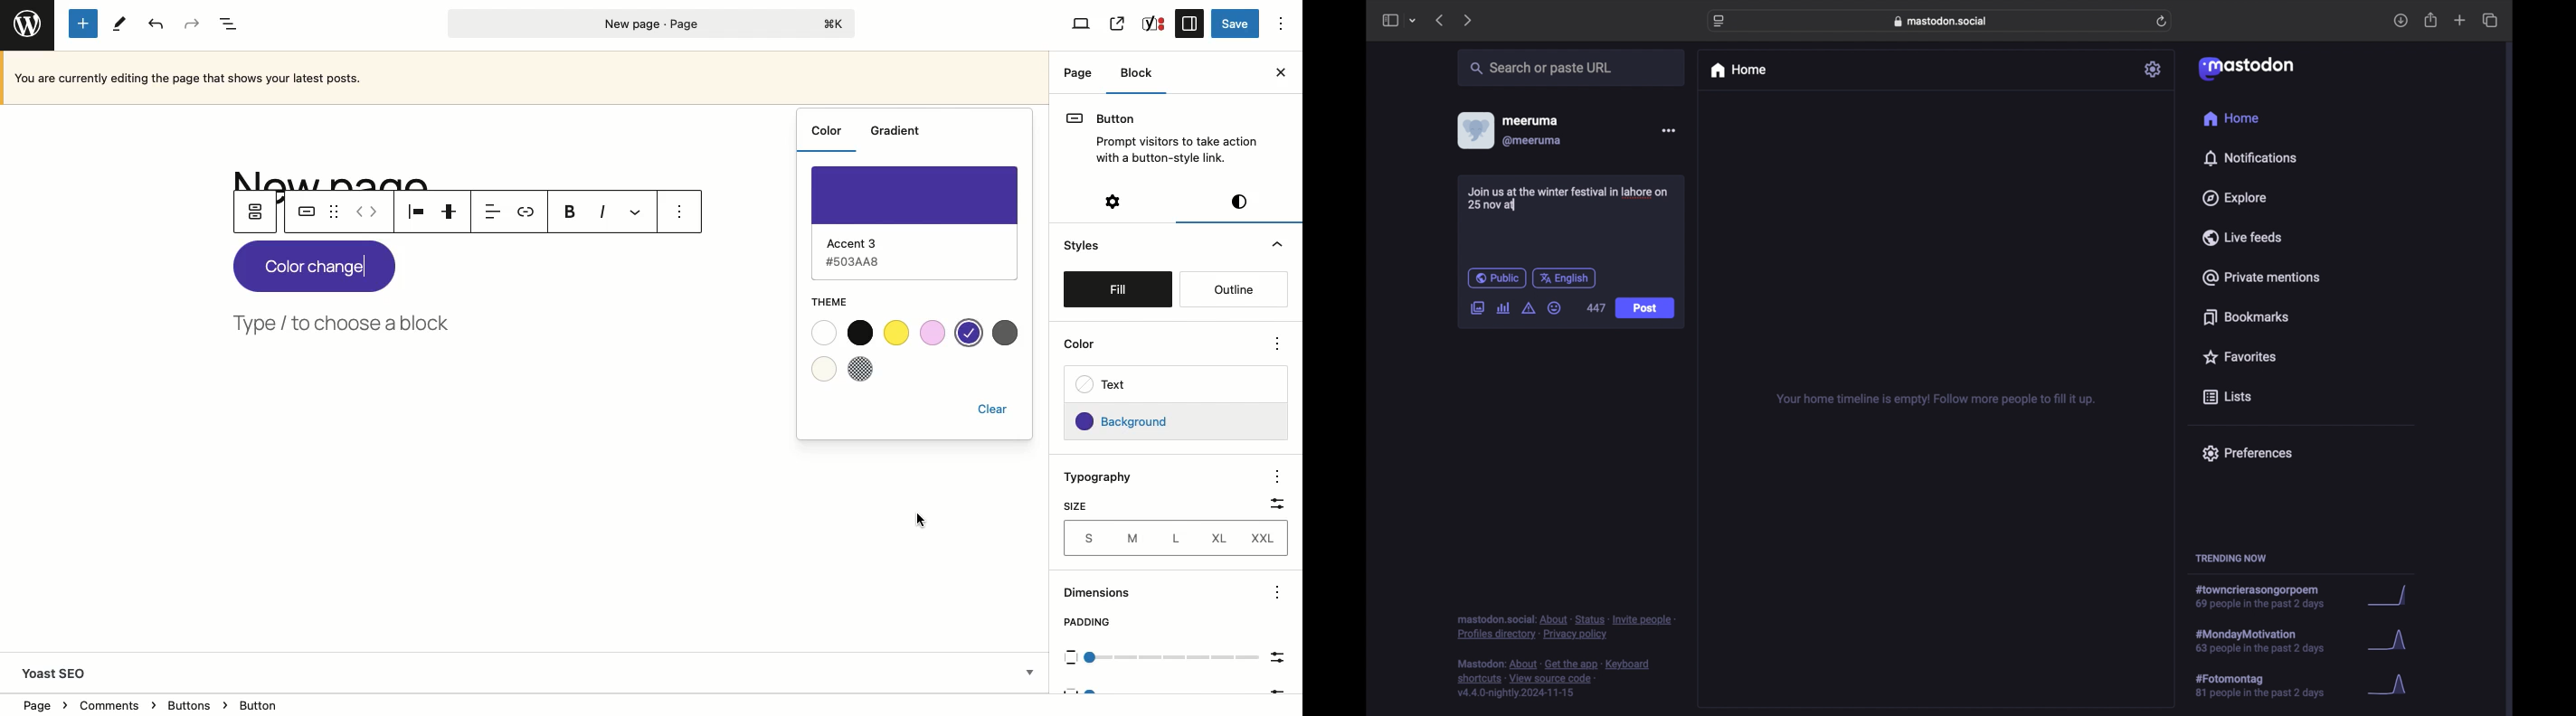  Describe the element at coordinates (1935, 400) in the screenshot. I see `your home timeline is empty! follow more people to fill it up` at that location.